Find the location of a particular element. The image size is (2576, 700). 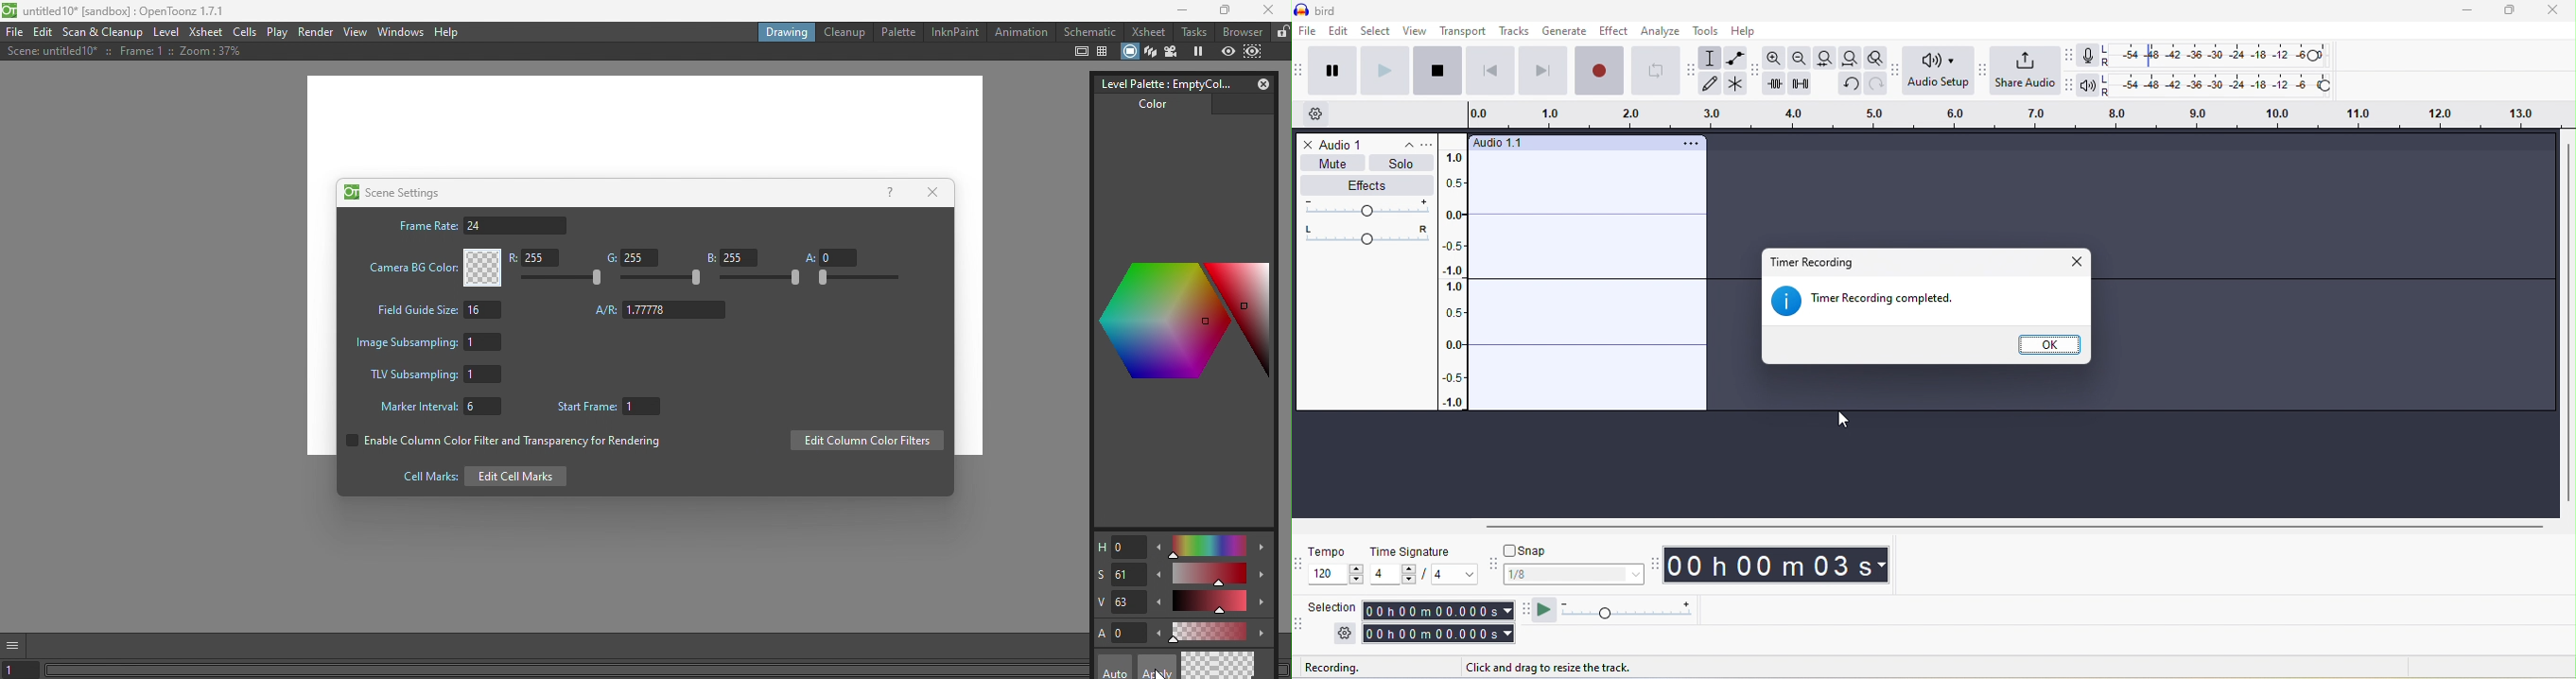

Browser is located at coordinates (1241, 31).